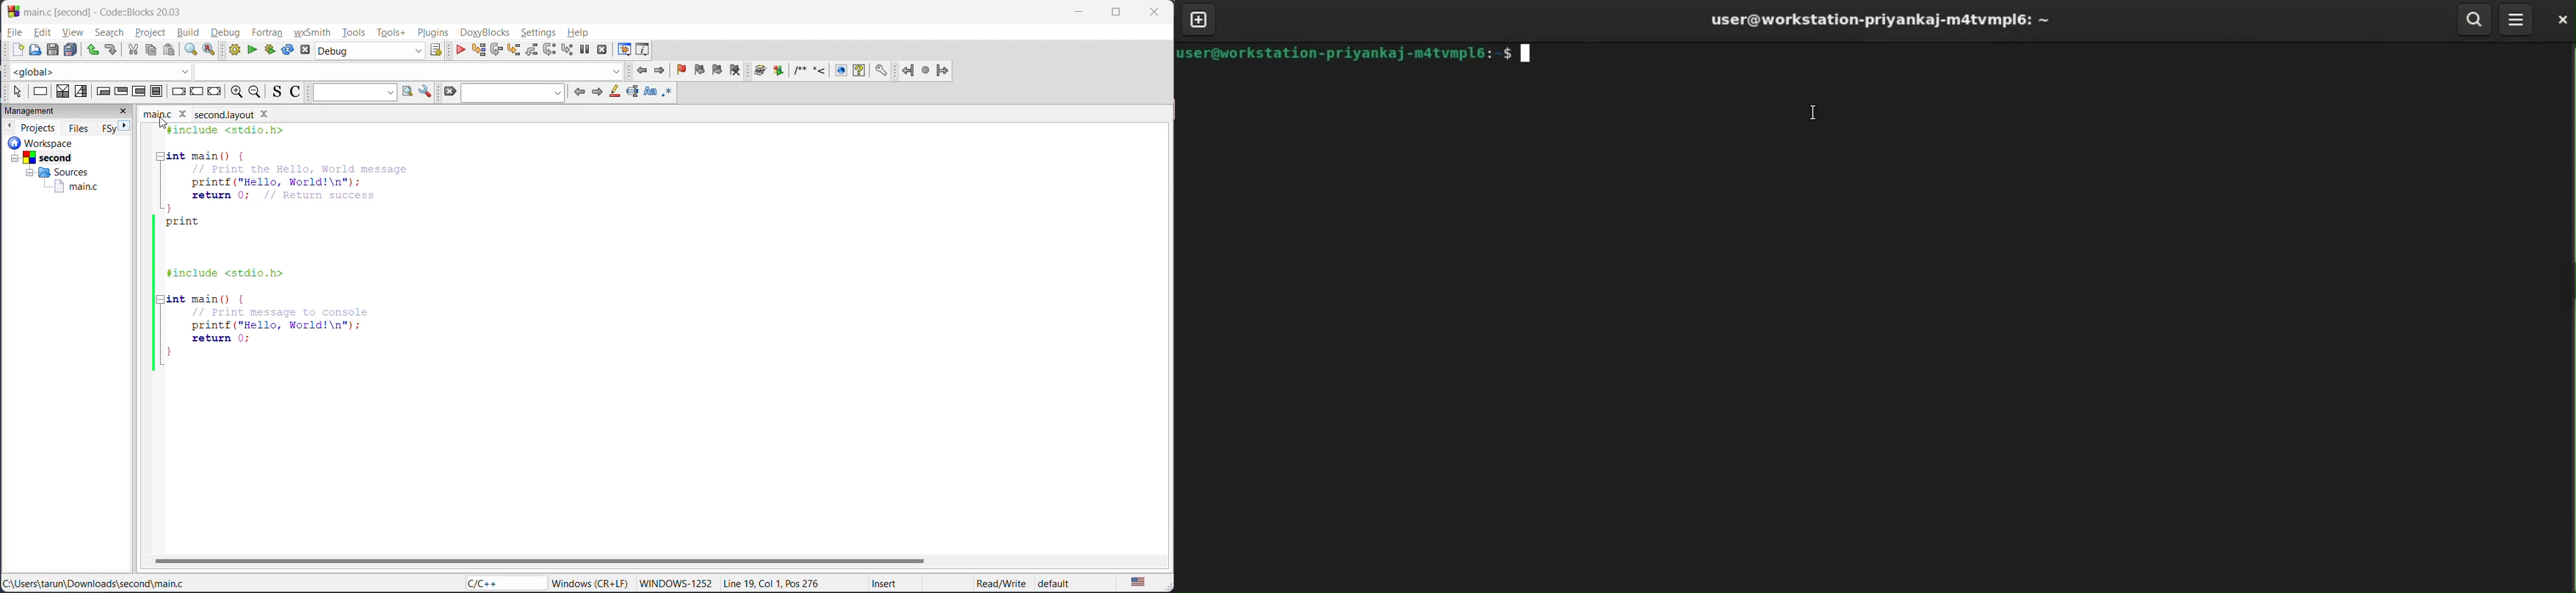 Image resolution: width=2576 pixels, height=616 pixels. What do you see at coordinates (155, 92) in the screenshot?
I see `block instruction` at bounding box center [155, 92].